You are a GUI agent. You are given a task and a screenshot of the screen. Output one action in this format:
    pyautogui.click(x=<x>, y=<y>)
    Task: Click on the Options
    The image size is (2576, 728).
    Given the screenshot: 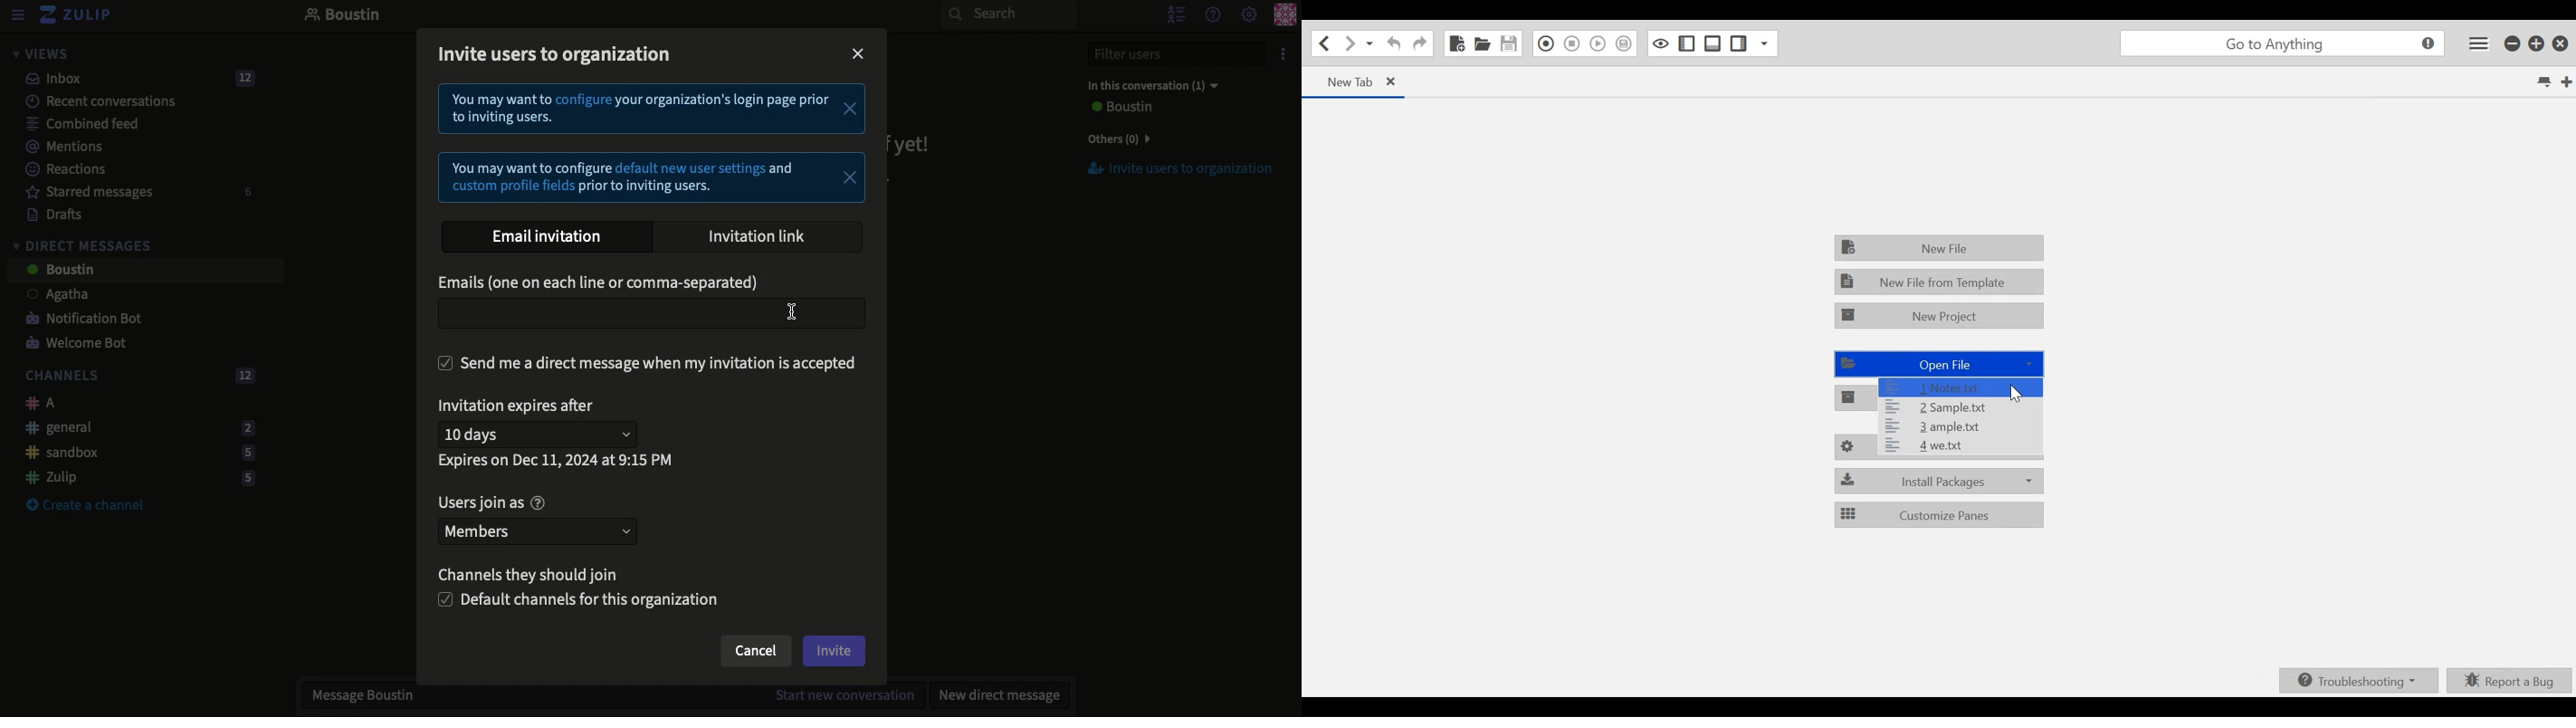 What is the action you would take?
    pyautogui.click(x=1281, y=54)
    